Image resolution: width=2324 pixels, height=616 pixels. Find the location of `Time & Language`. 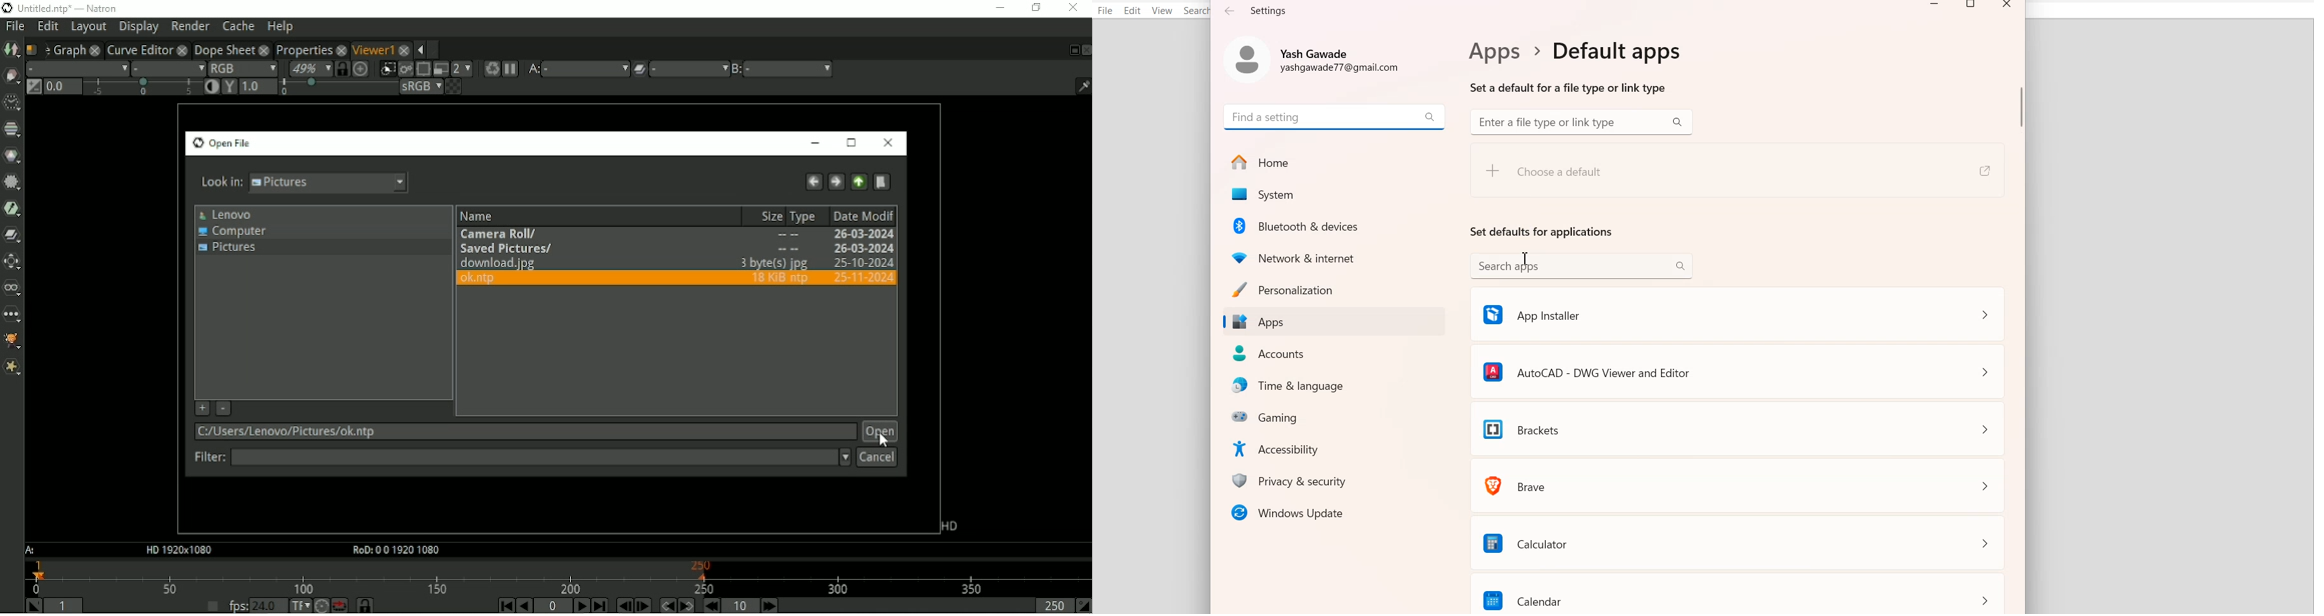

Time & Language is located at coordinates (1338, 386).